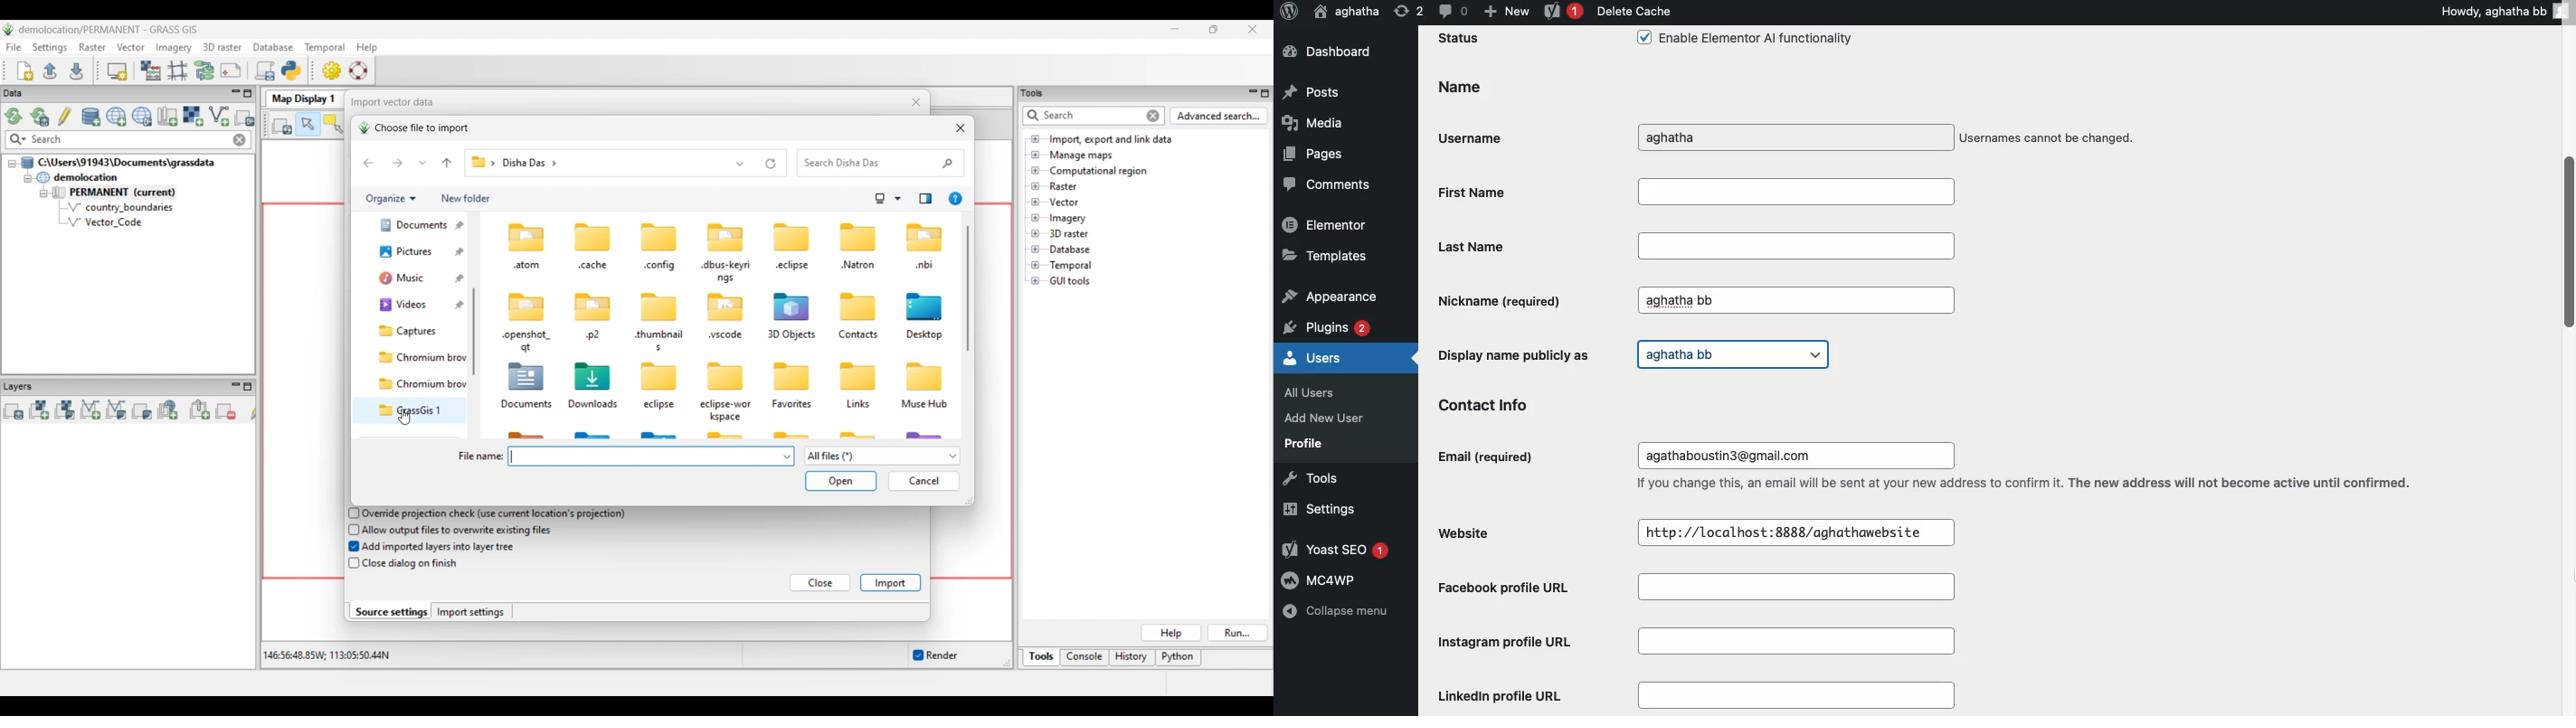 The height and width of the screenshot is (728, 2576). Describe the element at coordinates (1702, 697) in the screenshot. I see `LinkedIn profile URL` at that location.